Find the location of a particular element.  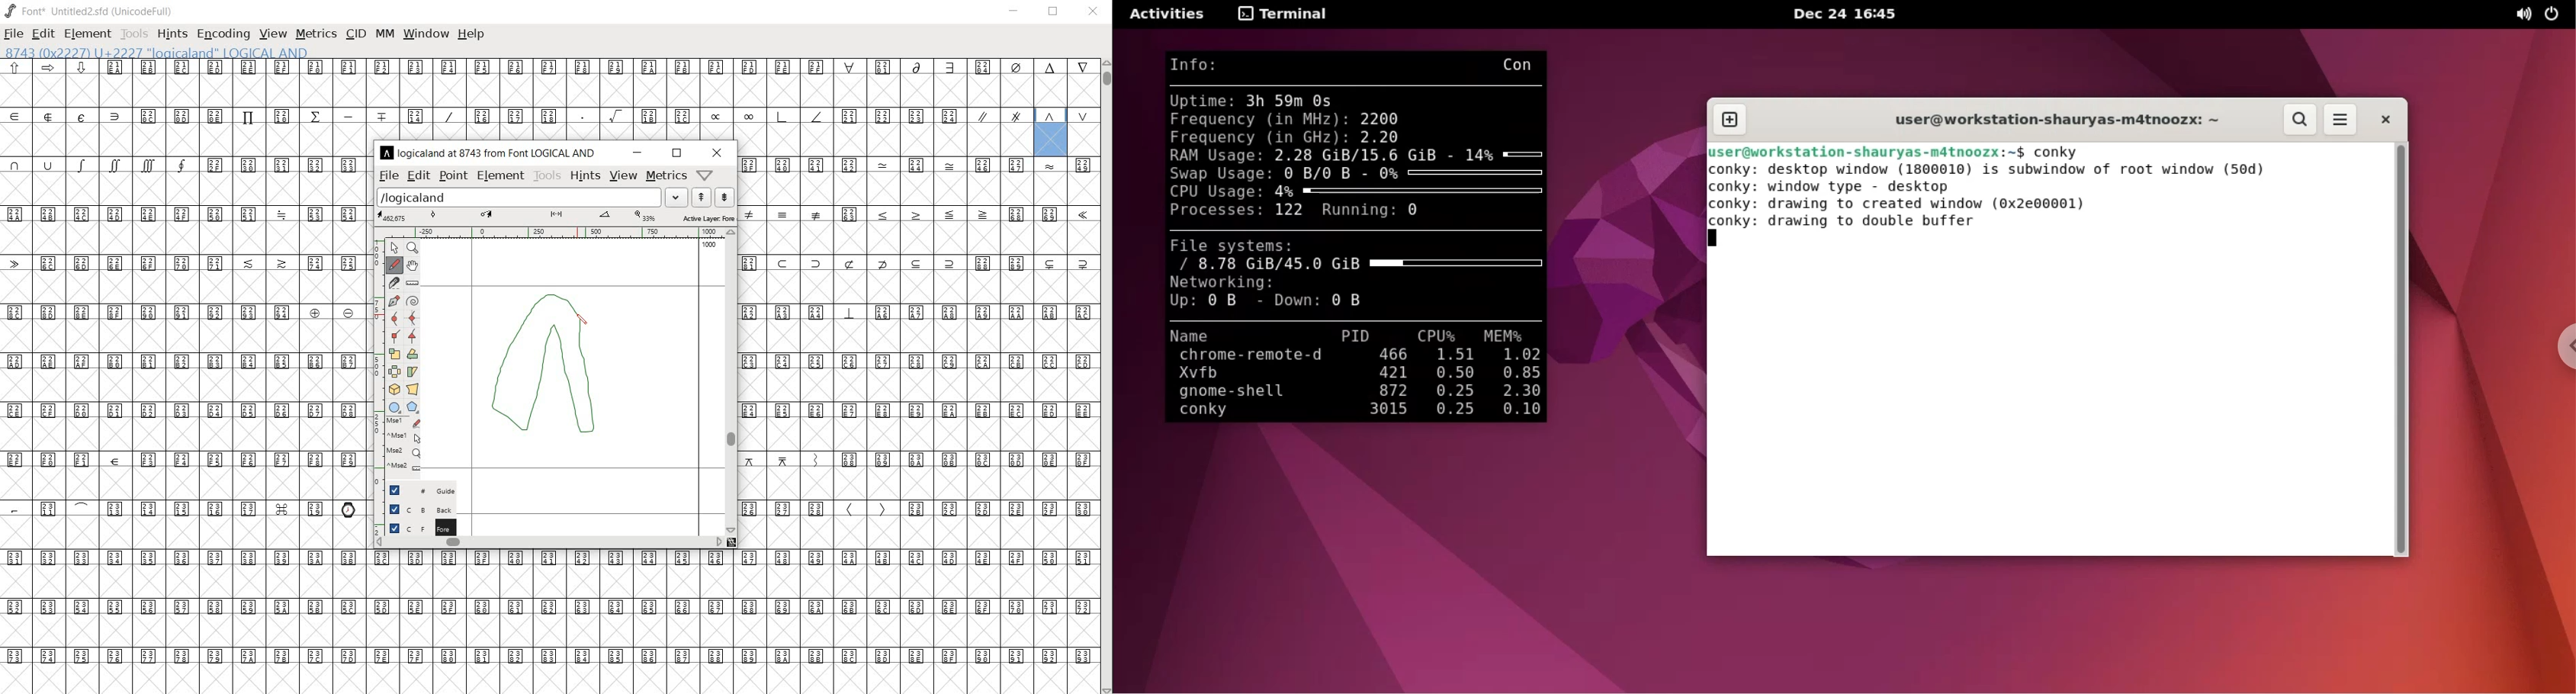

background is located at coordinates (415, 510).